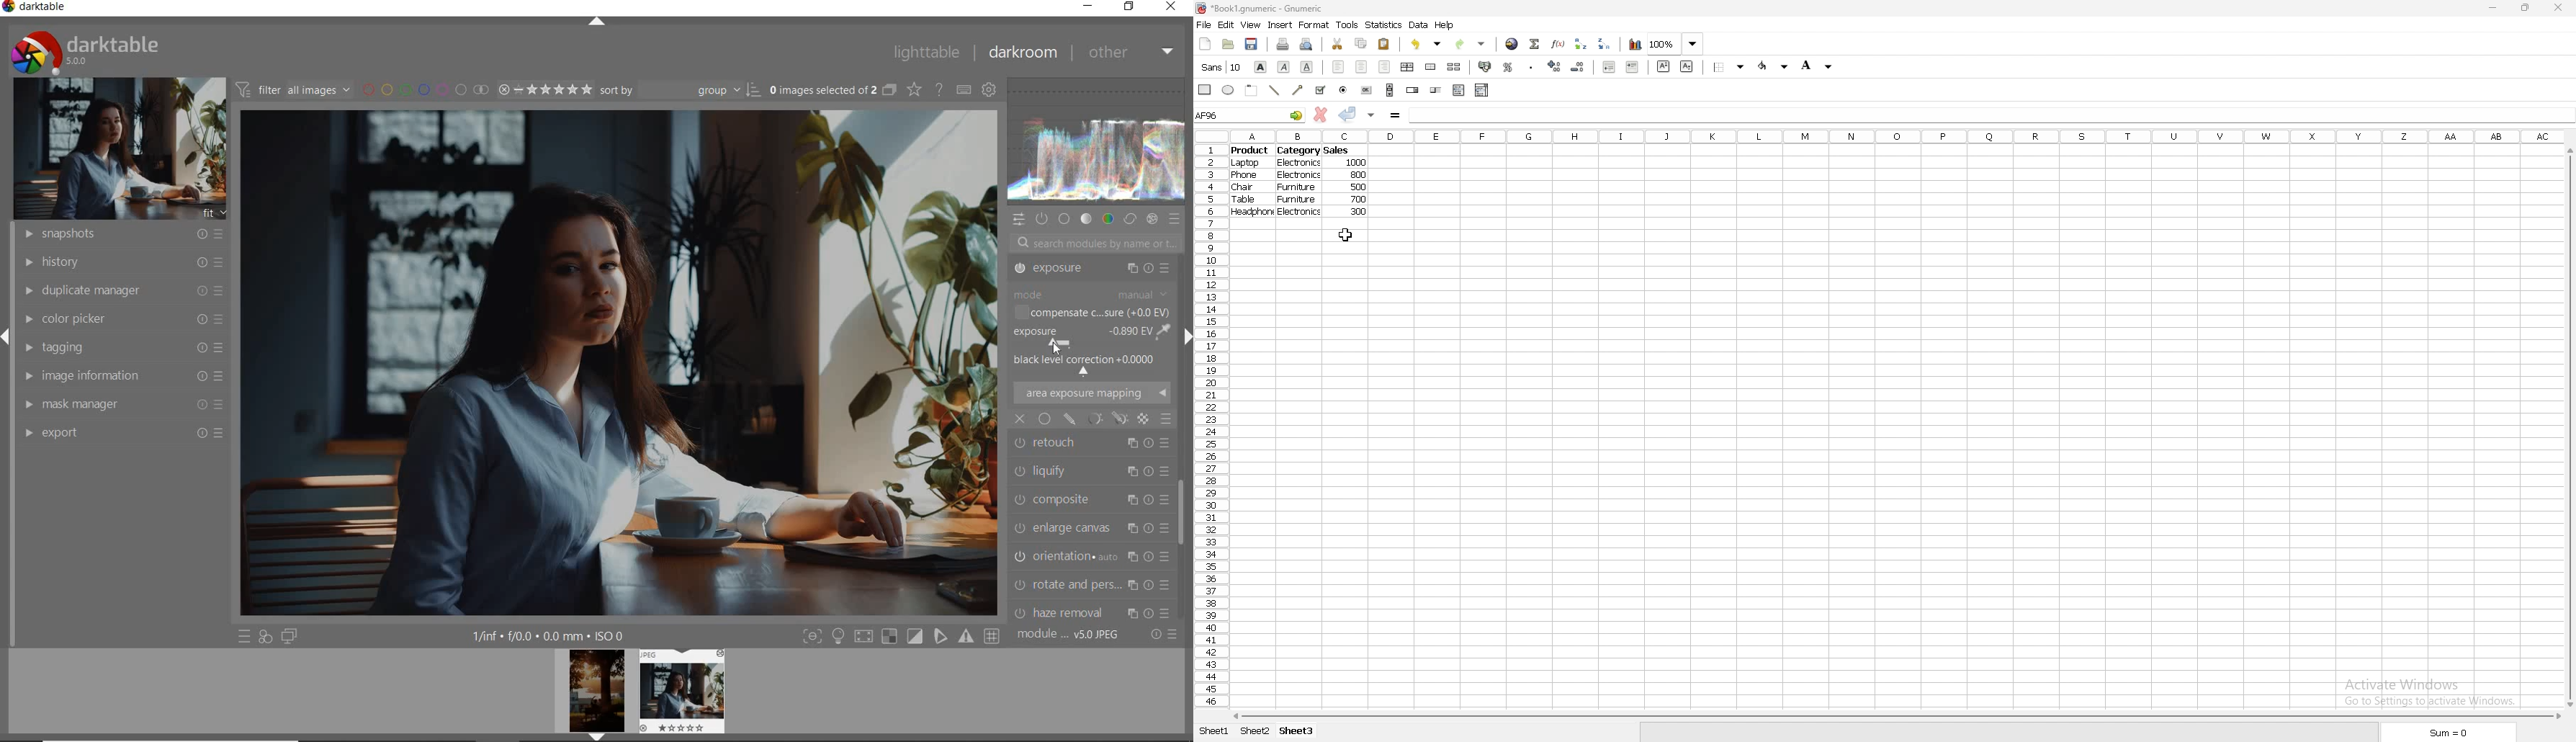  What do you see at coordinates (1106, 418) in the screenshot?
I see `mask options` at bounding box center [1106, 418].